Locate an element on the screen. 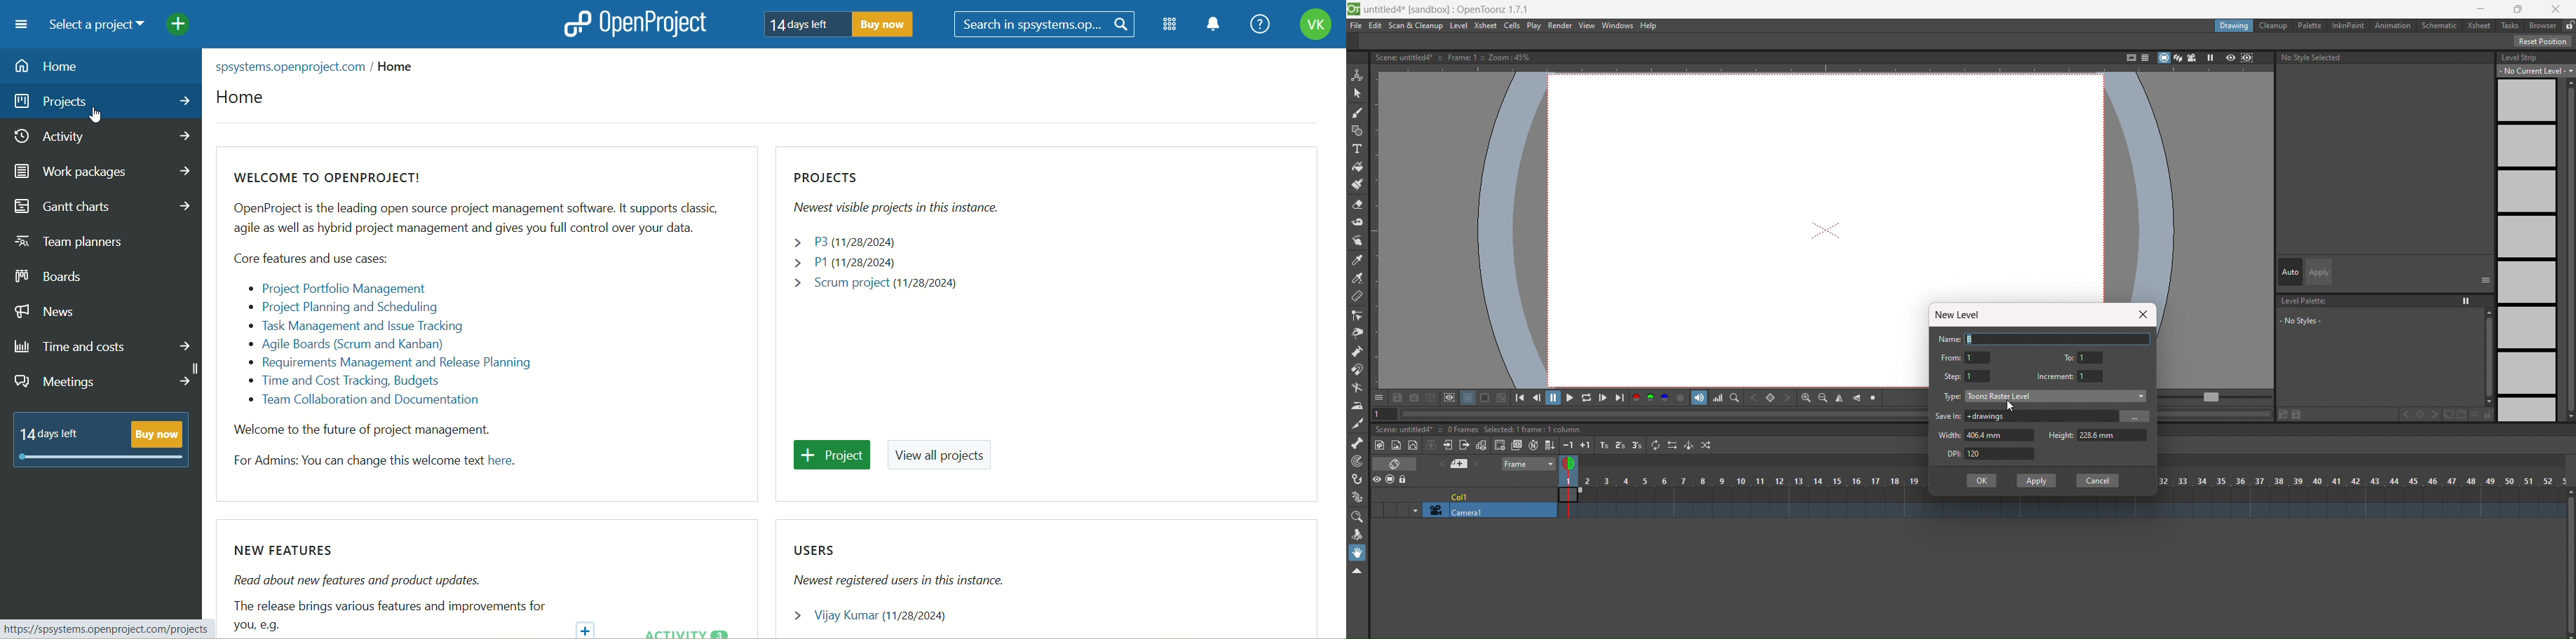 The width and height of the screenshot is (2576, 644). b is located at coordinates (2543, 25).